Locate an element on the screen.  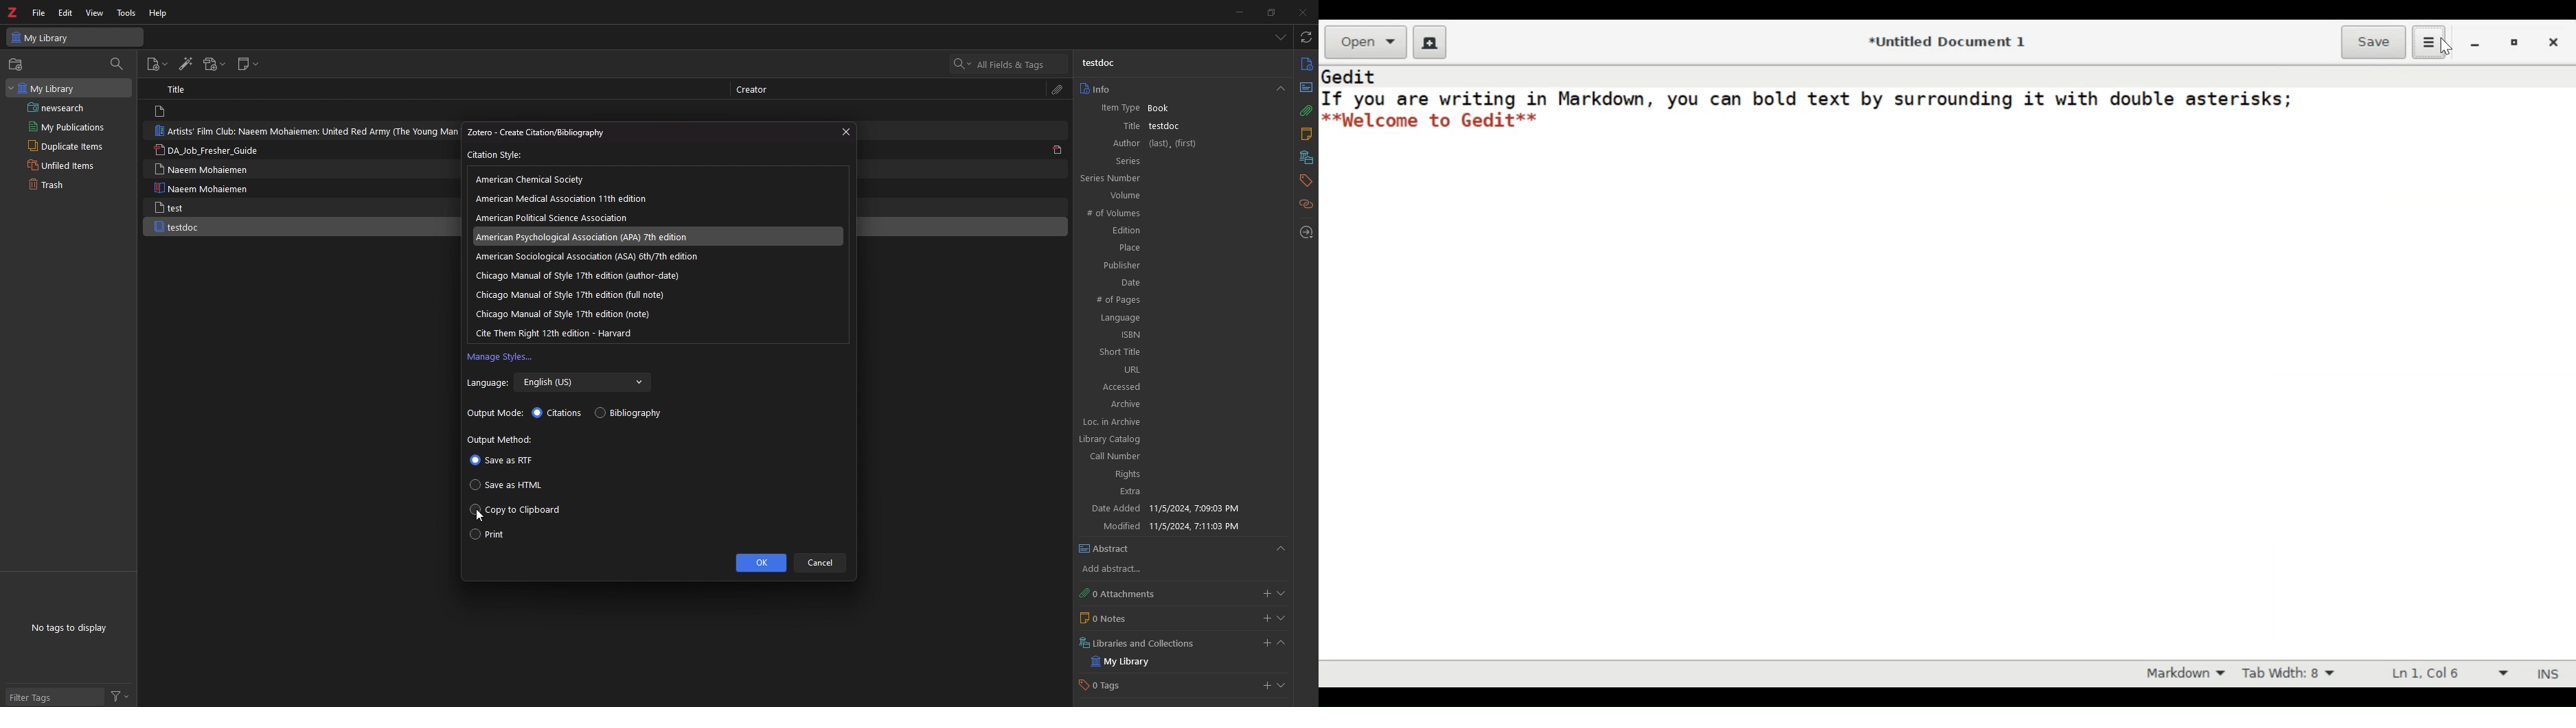
minimize is located at coordinates (1236, 12).